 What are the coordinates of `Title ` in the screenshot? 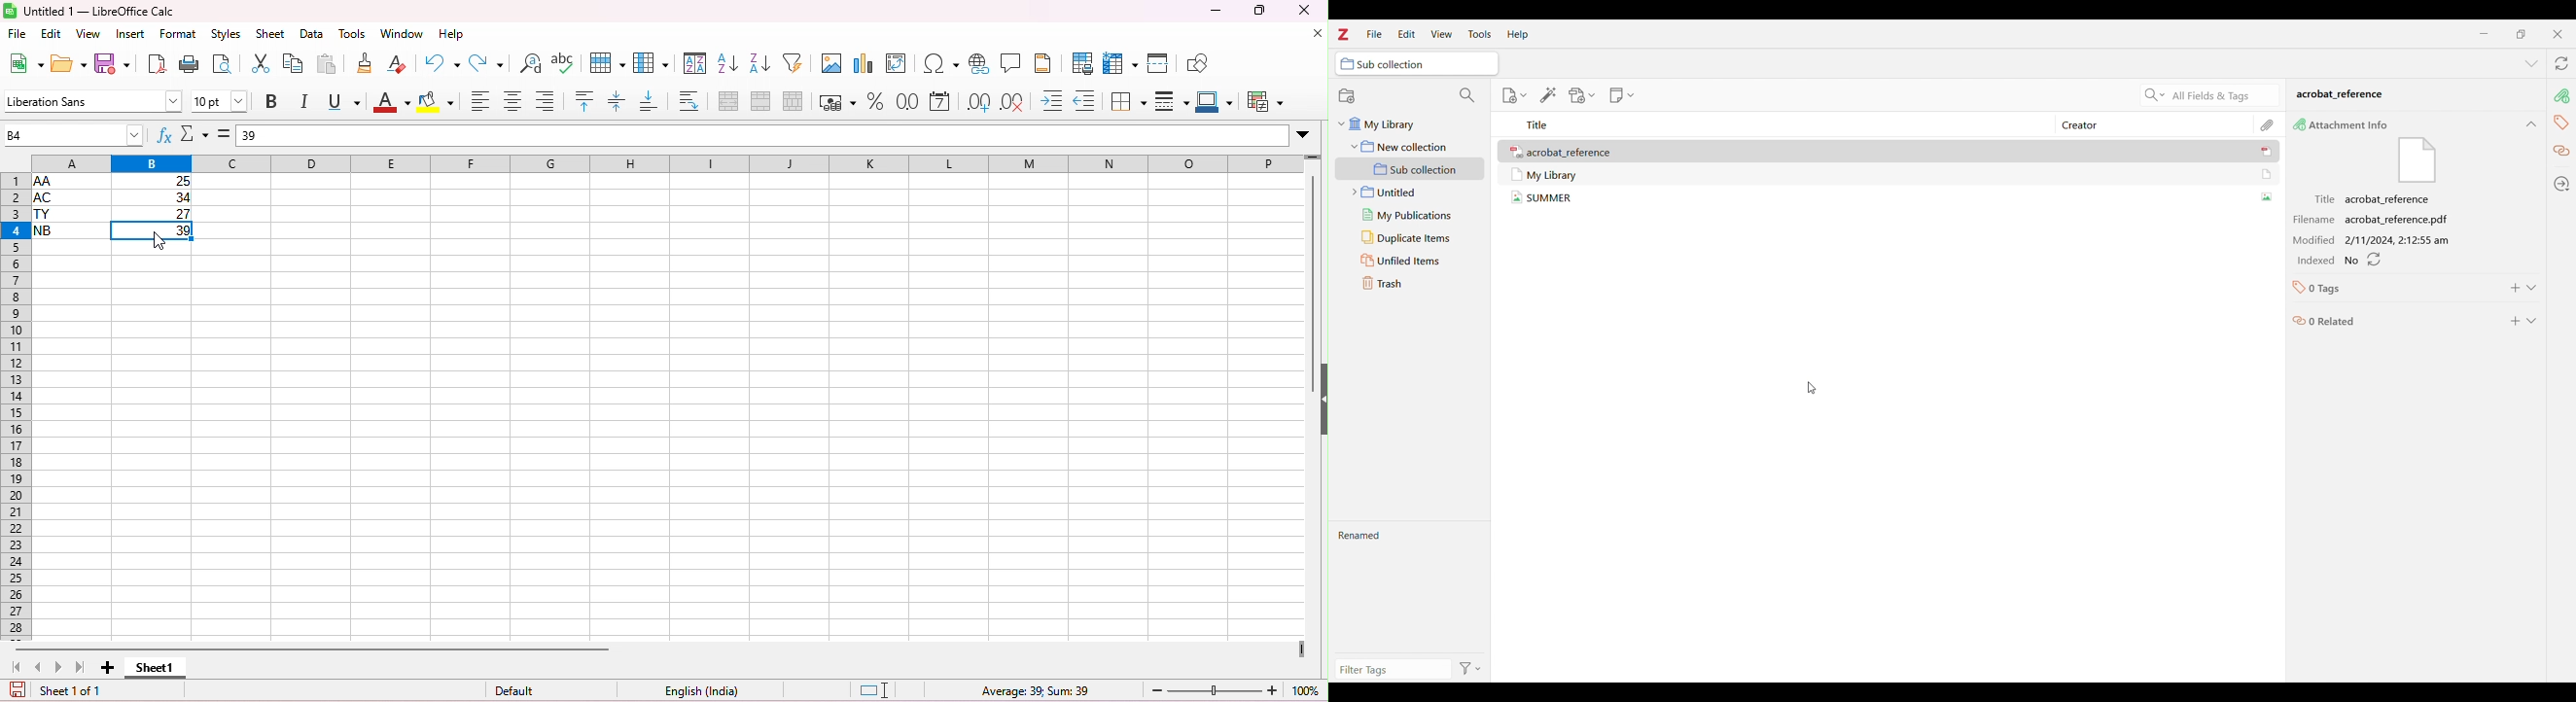 It's located at (1538, 126).